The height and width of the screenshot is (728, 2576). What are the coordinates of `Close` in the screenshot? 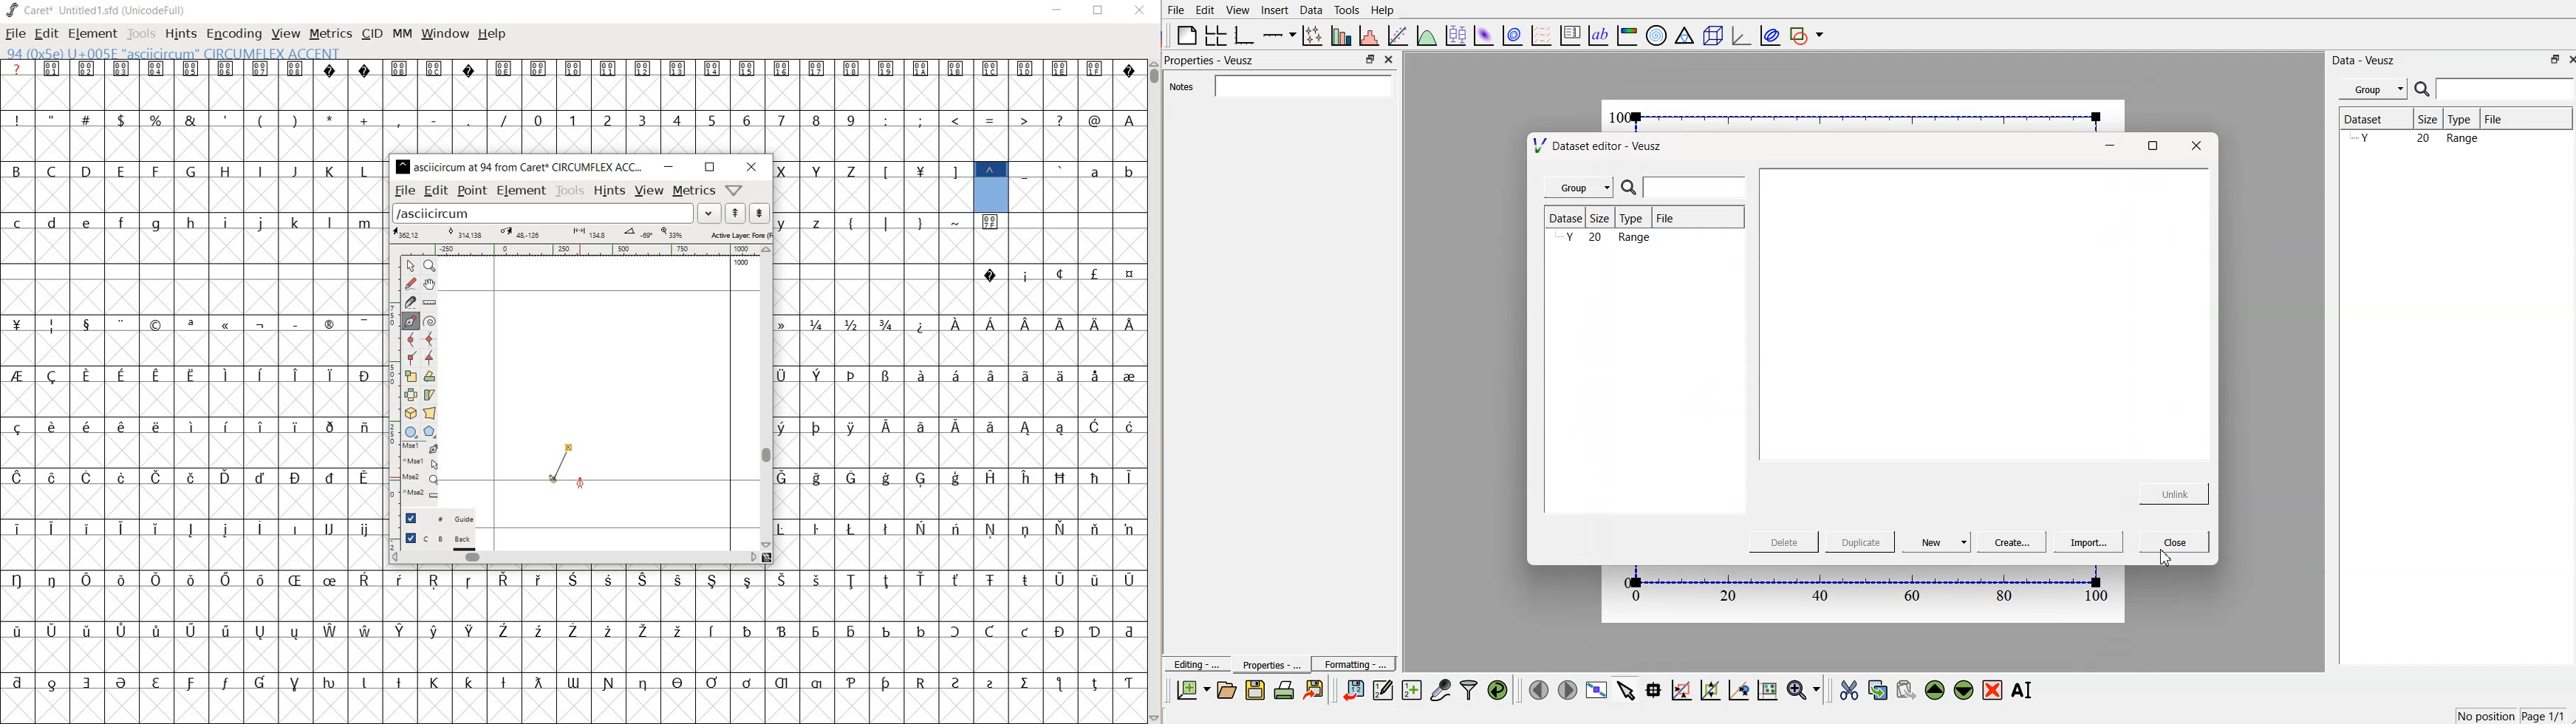 It's located at (2567, 59).